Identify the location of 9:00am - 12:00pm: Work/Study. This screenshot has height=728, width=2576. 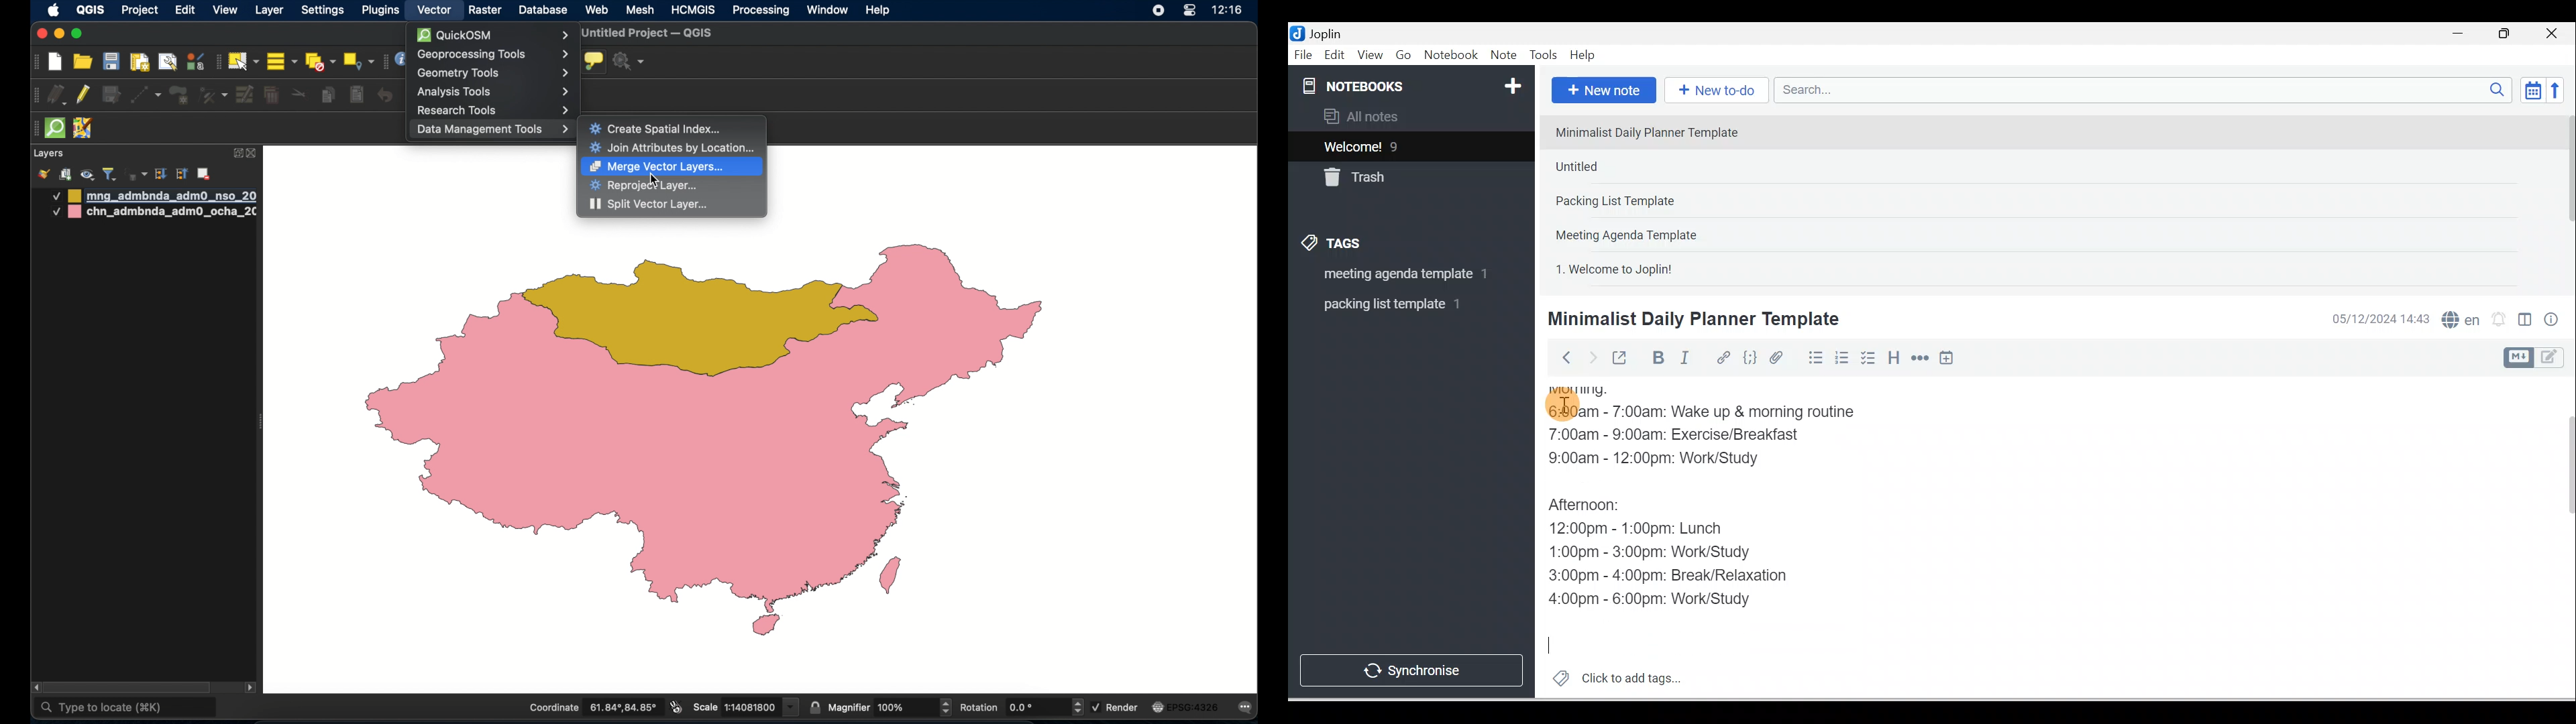
(1670, 460).